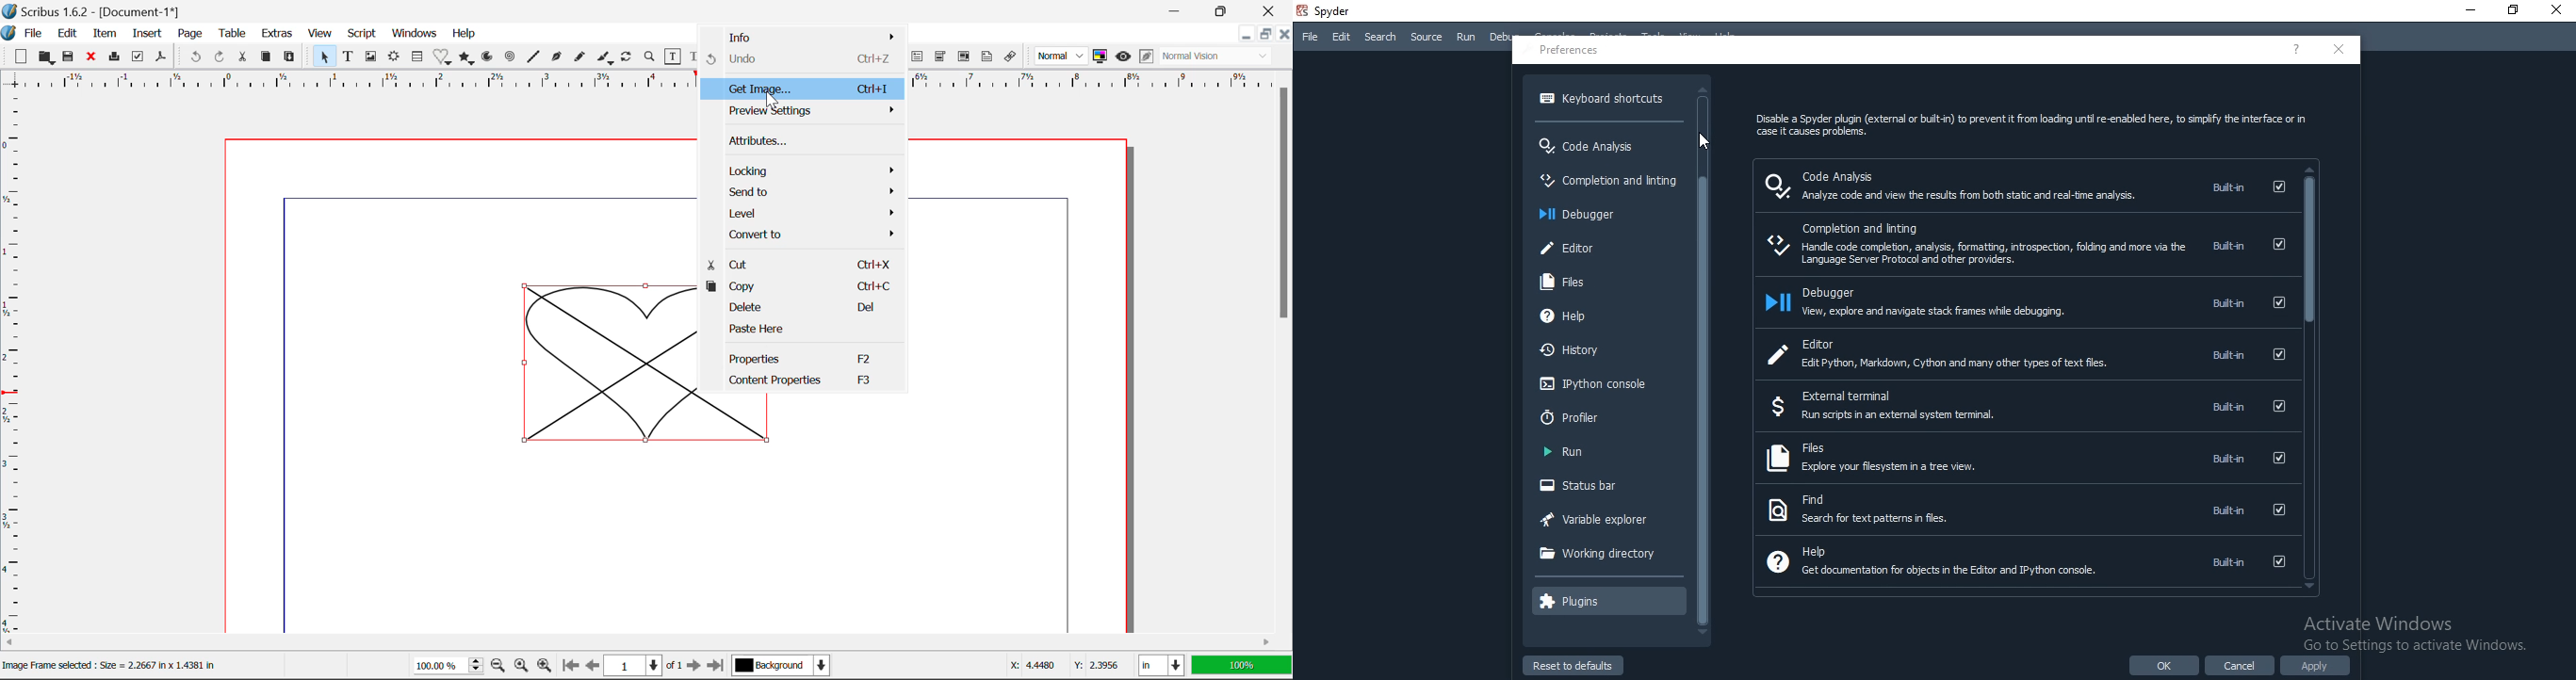  Describe the element at coordinates (67, 34) in the screenshot. I see `Edit` at that location.